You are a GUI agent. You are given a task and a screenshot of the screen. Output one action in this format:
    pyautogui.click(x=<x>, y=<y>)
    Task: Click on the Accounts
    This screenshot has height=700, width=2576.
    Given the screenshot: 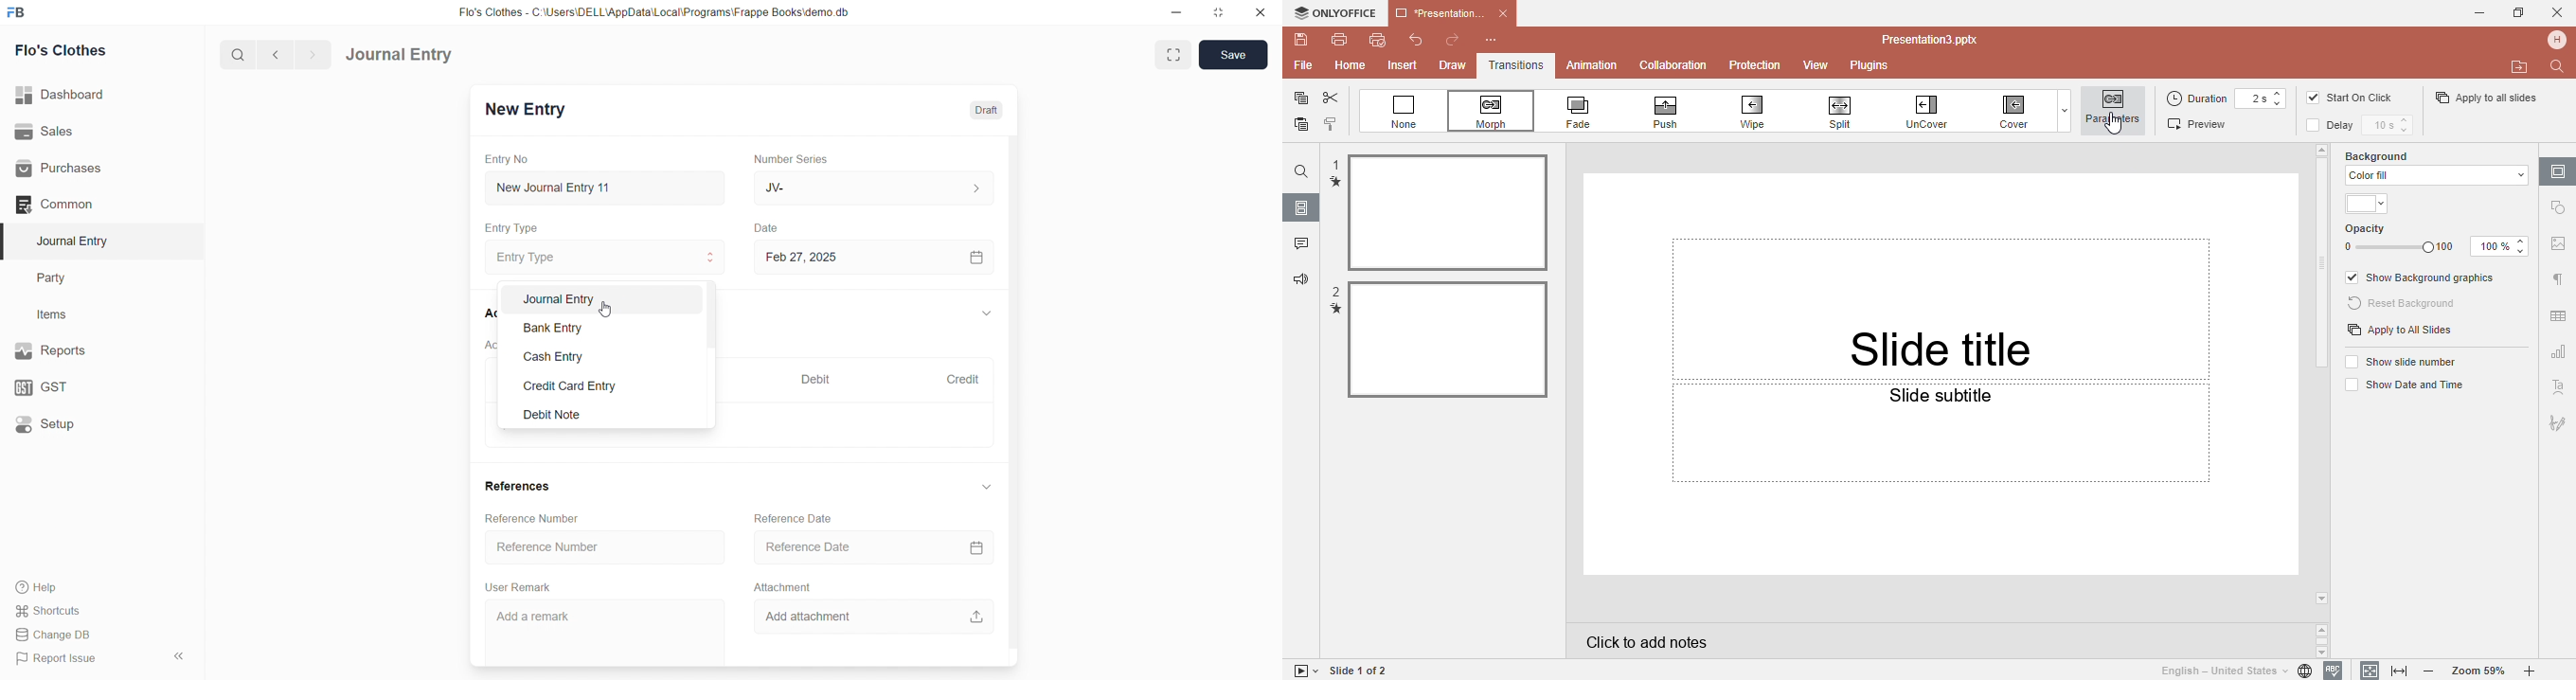 What is the action you would take?
    pyautogui.click(x=489, y=315)
    